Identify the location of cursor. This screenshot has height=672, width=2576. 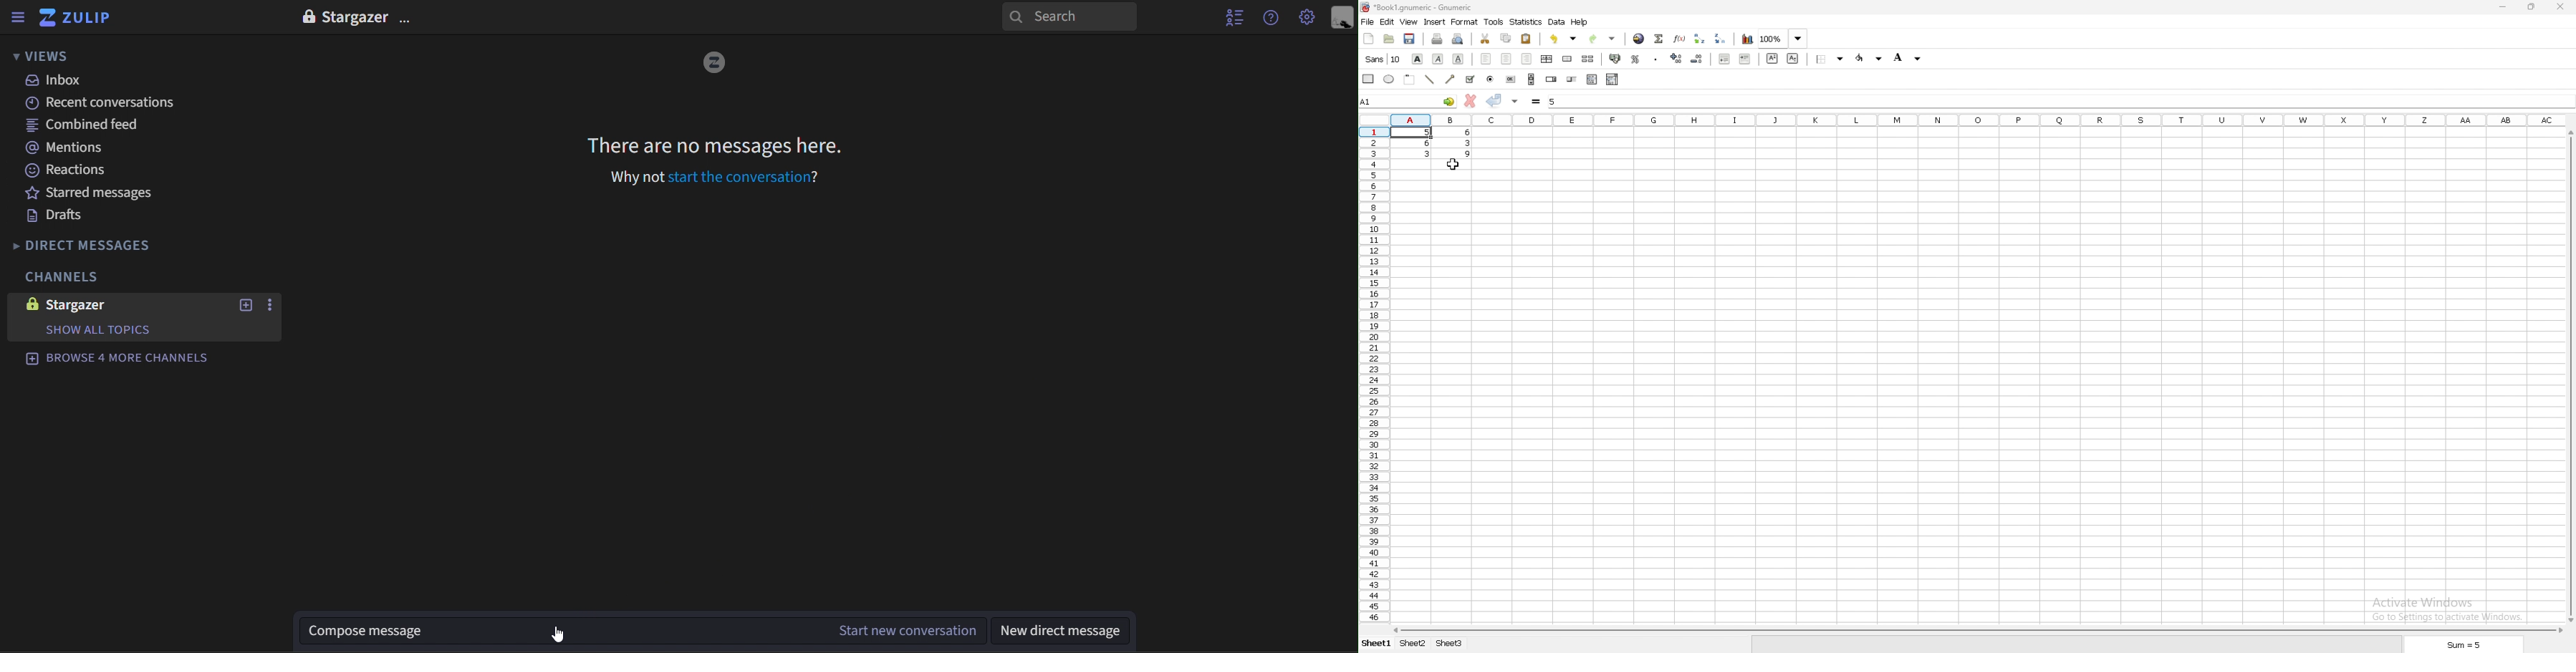
(563, 634).